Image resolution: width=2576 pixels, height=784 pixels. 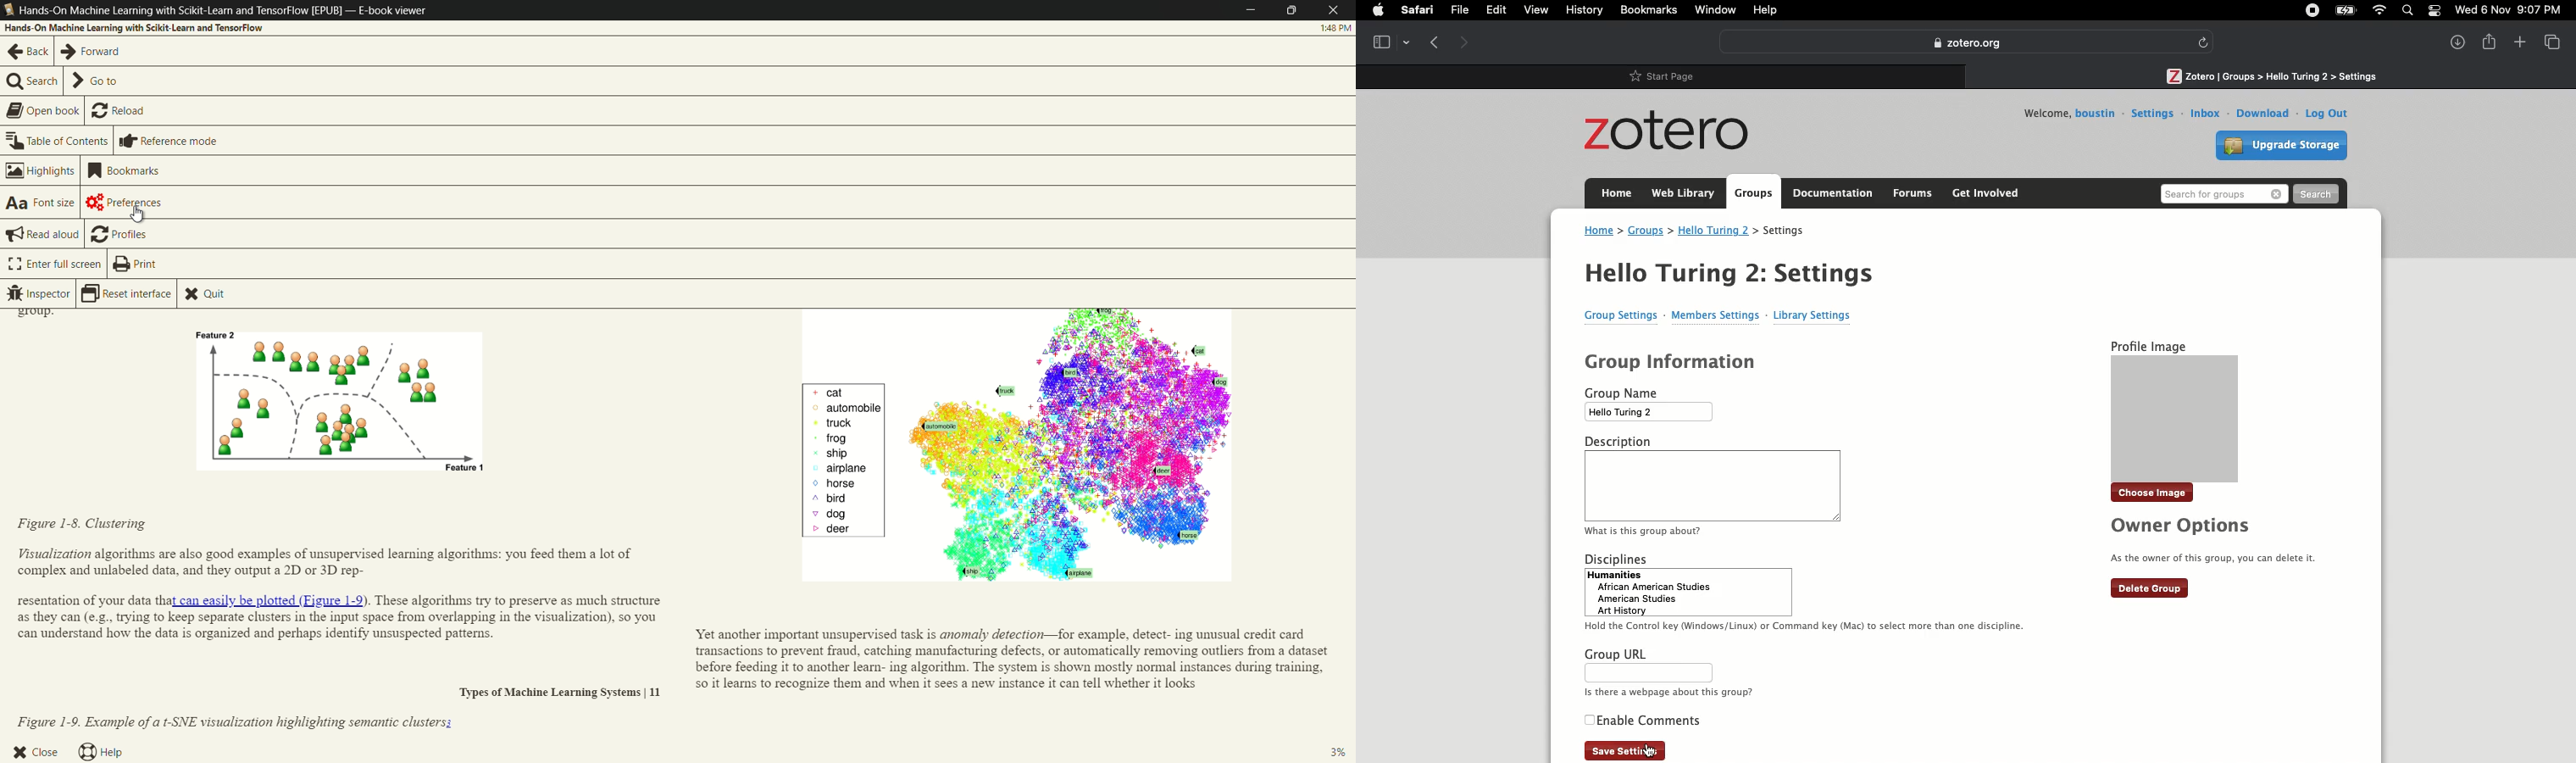 I want to click on Log out, so click(x=2324, y=113).